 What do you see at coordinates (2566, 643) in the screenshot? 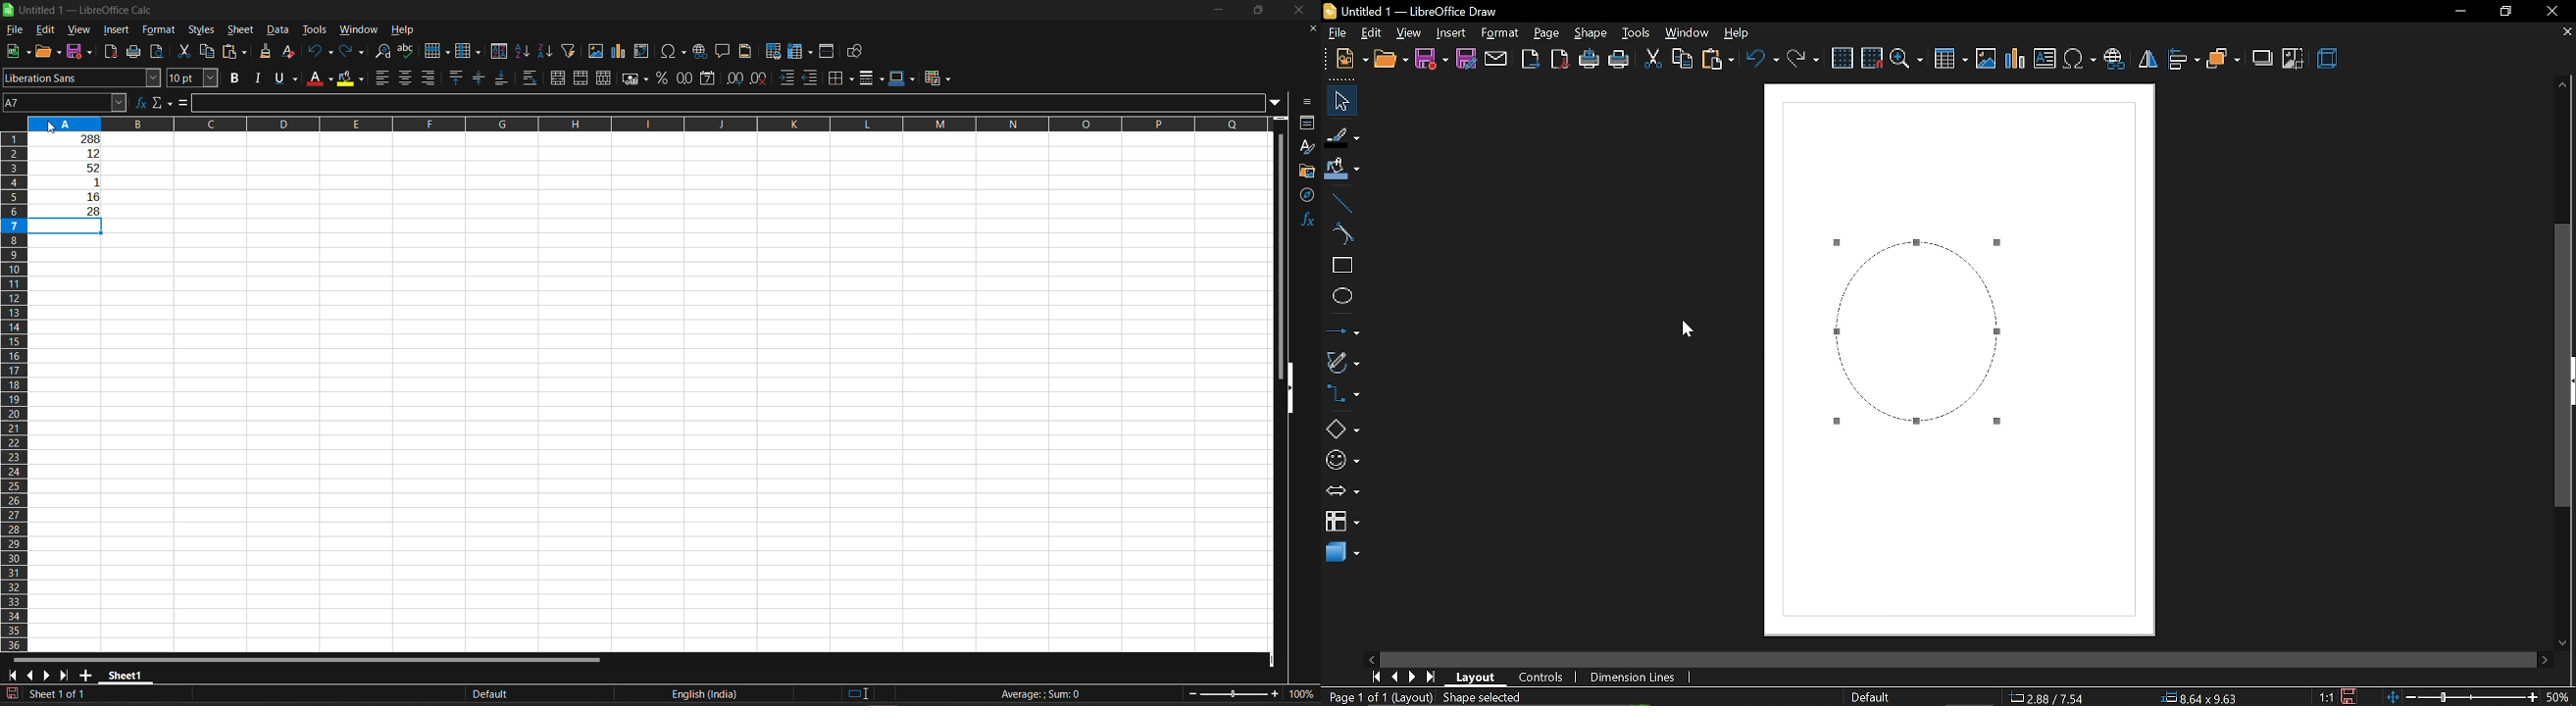
I see `move down` at bounding box center [2566, 643].